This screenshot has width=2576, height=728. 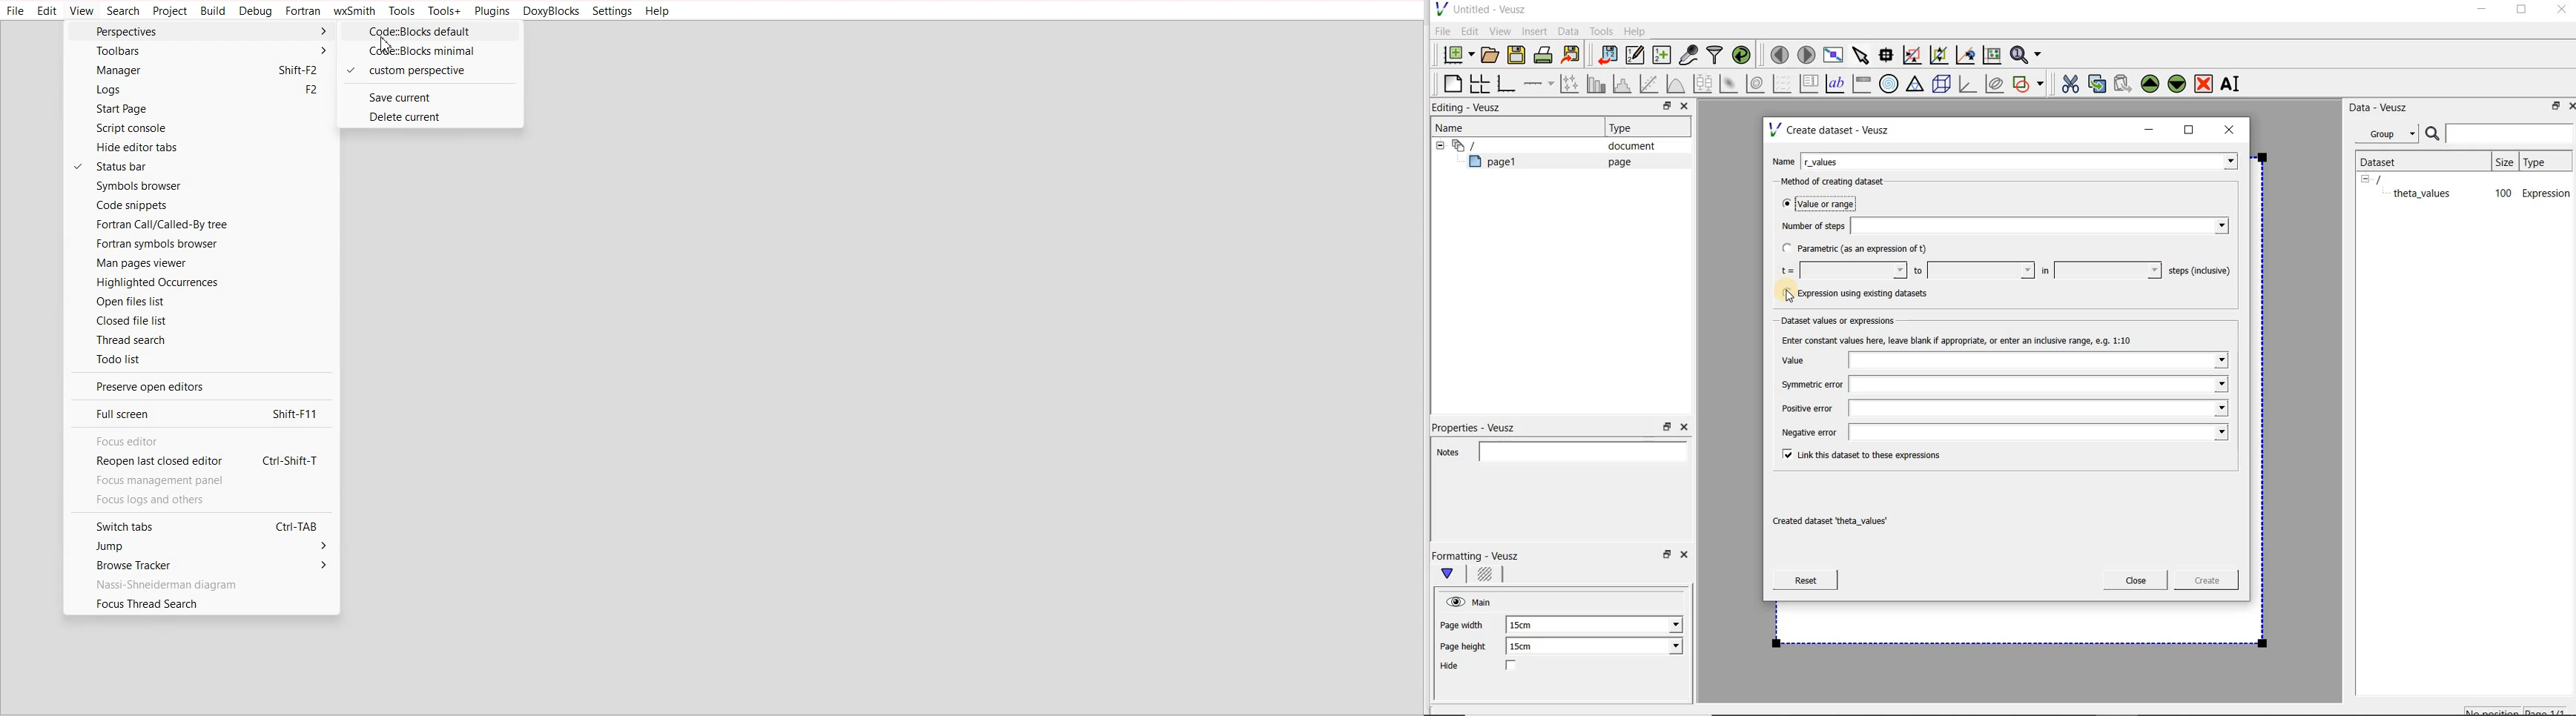 I want to click on Page width dropdown, so click(x=1660, y=625).